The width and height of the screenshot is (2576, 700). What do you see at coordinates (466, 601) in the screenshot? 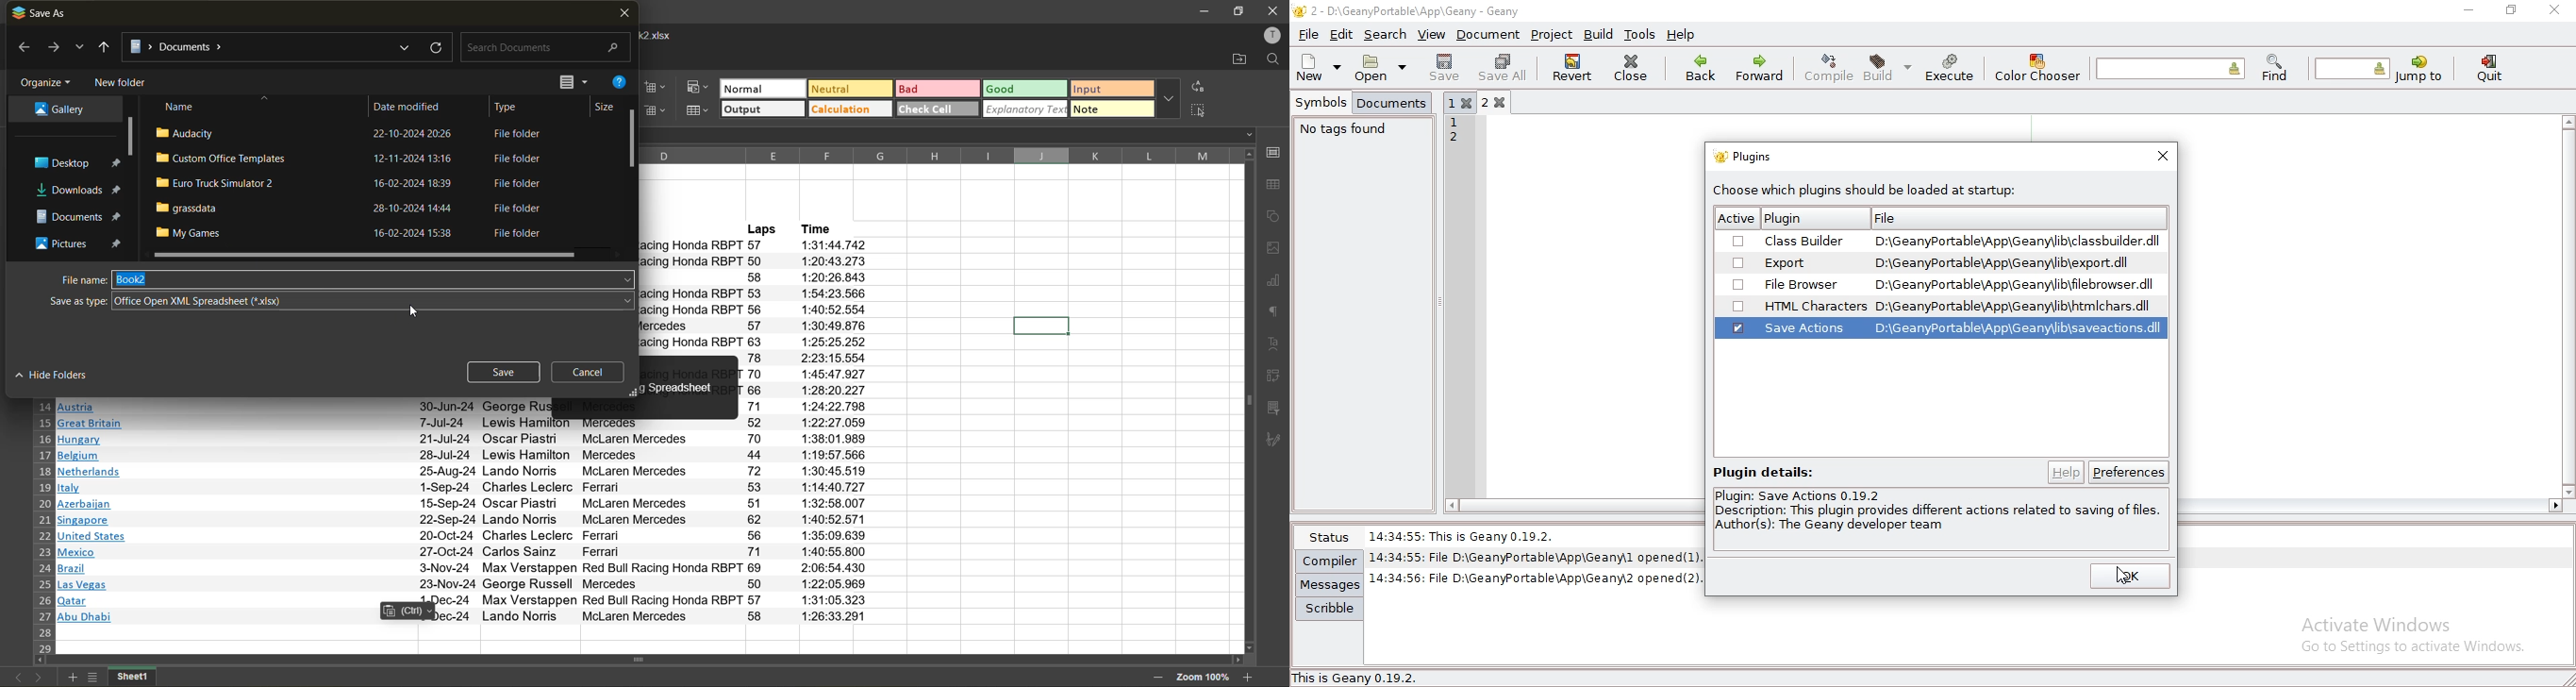
I see `text info` at bounding box center [466, 601].